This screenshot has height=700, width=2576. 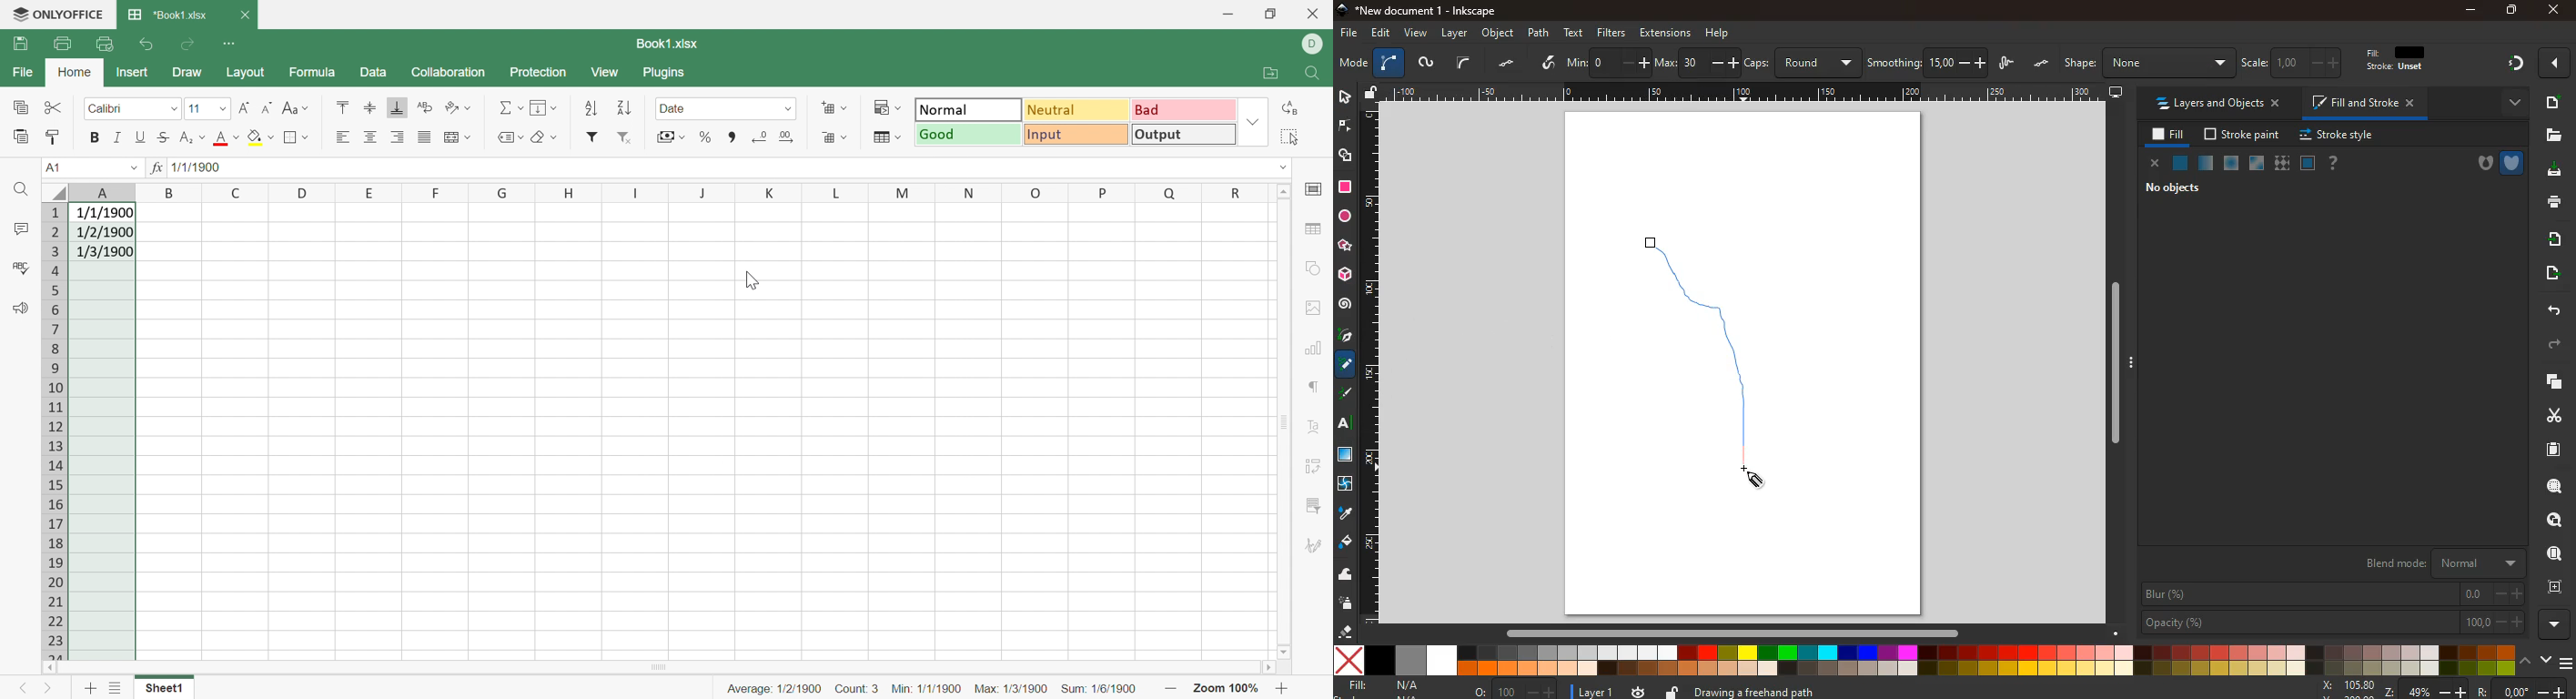 What do you see at coordinates (115, 689) in the screenshot?
I see `List of sheets` at bounding box center [115, 689].